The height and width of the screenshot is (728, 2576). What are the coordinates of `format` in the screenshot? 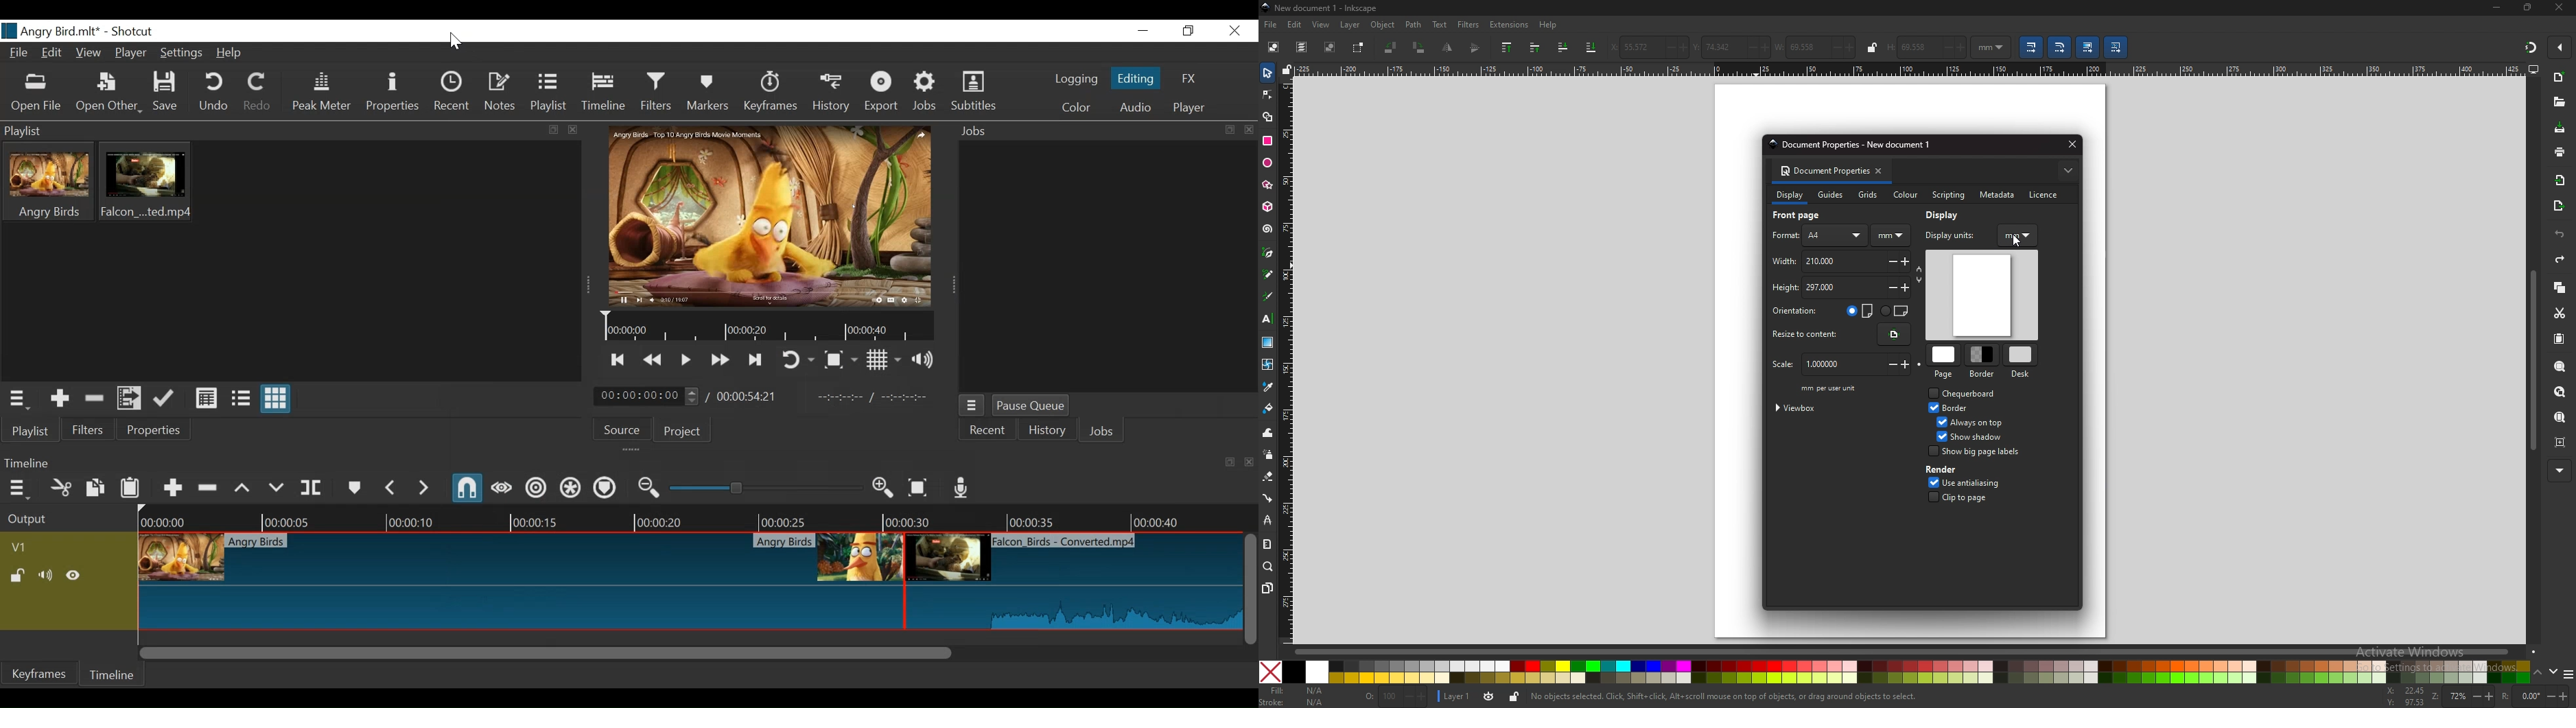 It's located at (1785, 235).